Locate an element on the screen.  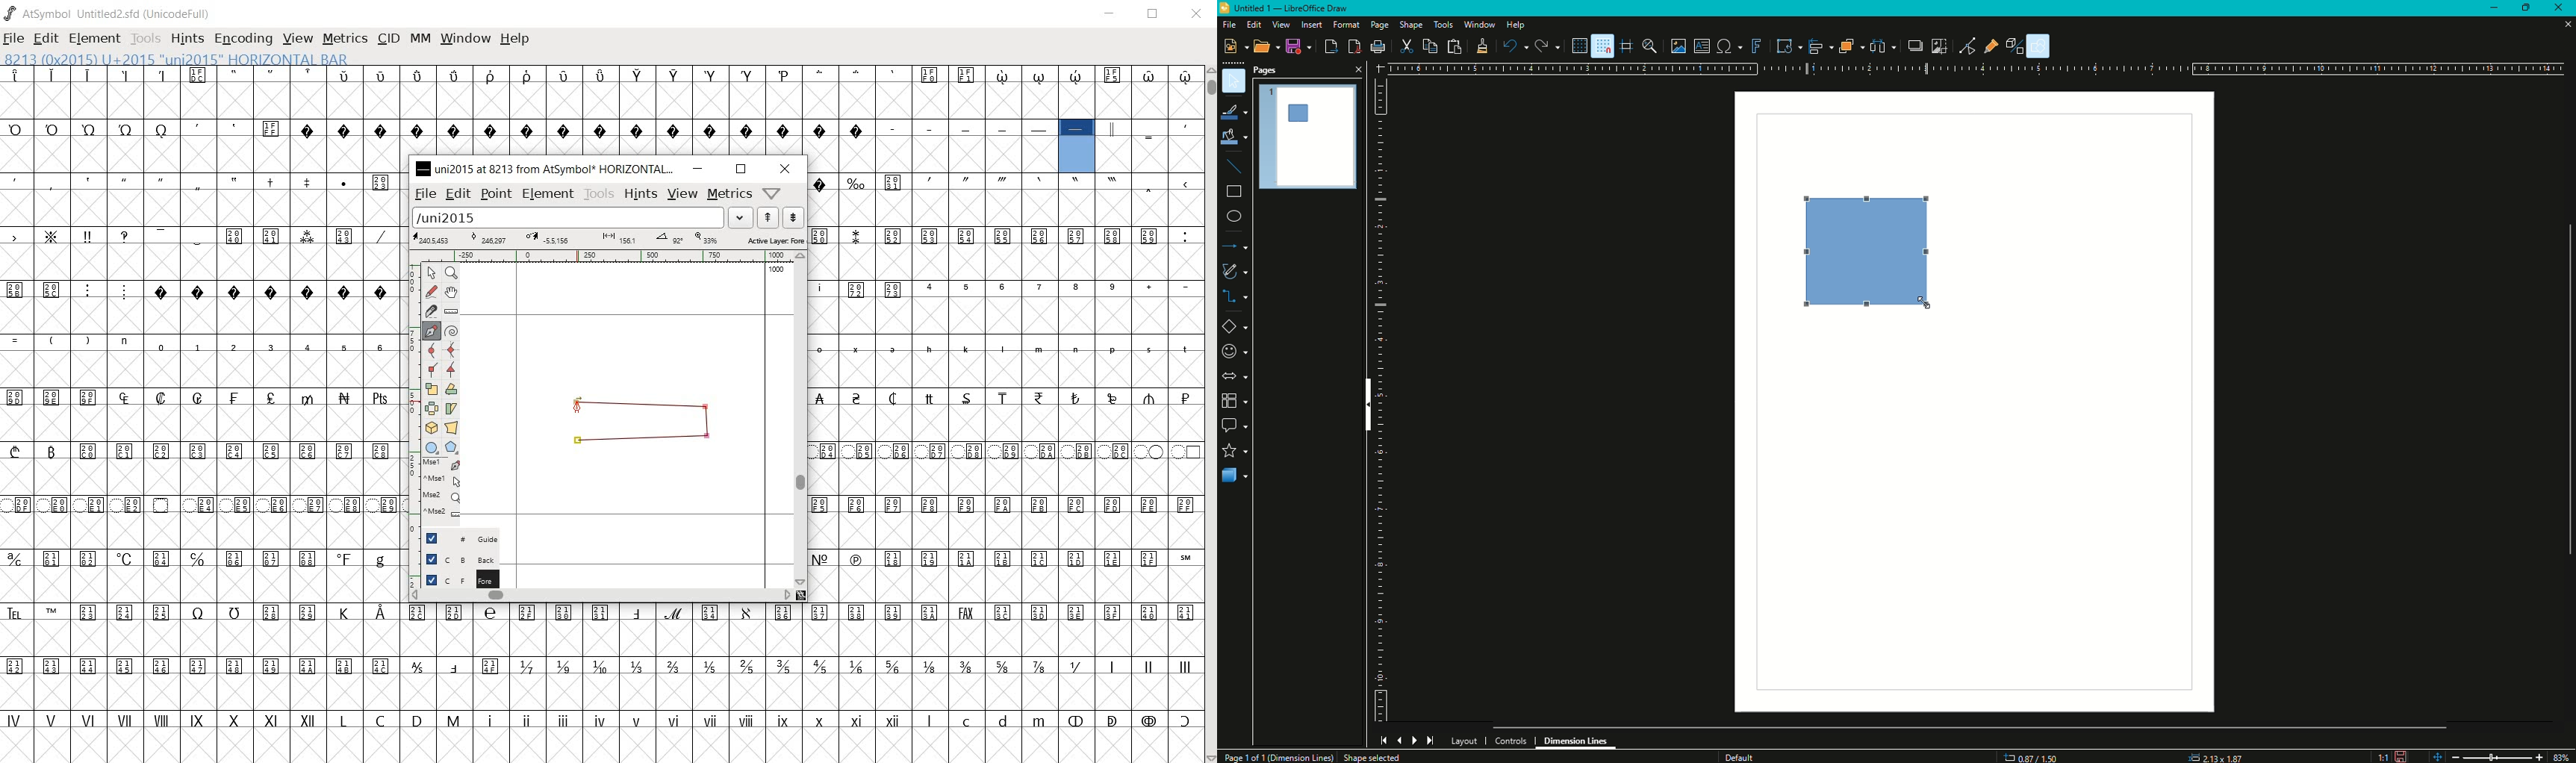
hints is located at coordinates (641, 196).